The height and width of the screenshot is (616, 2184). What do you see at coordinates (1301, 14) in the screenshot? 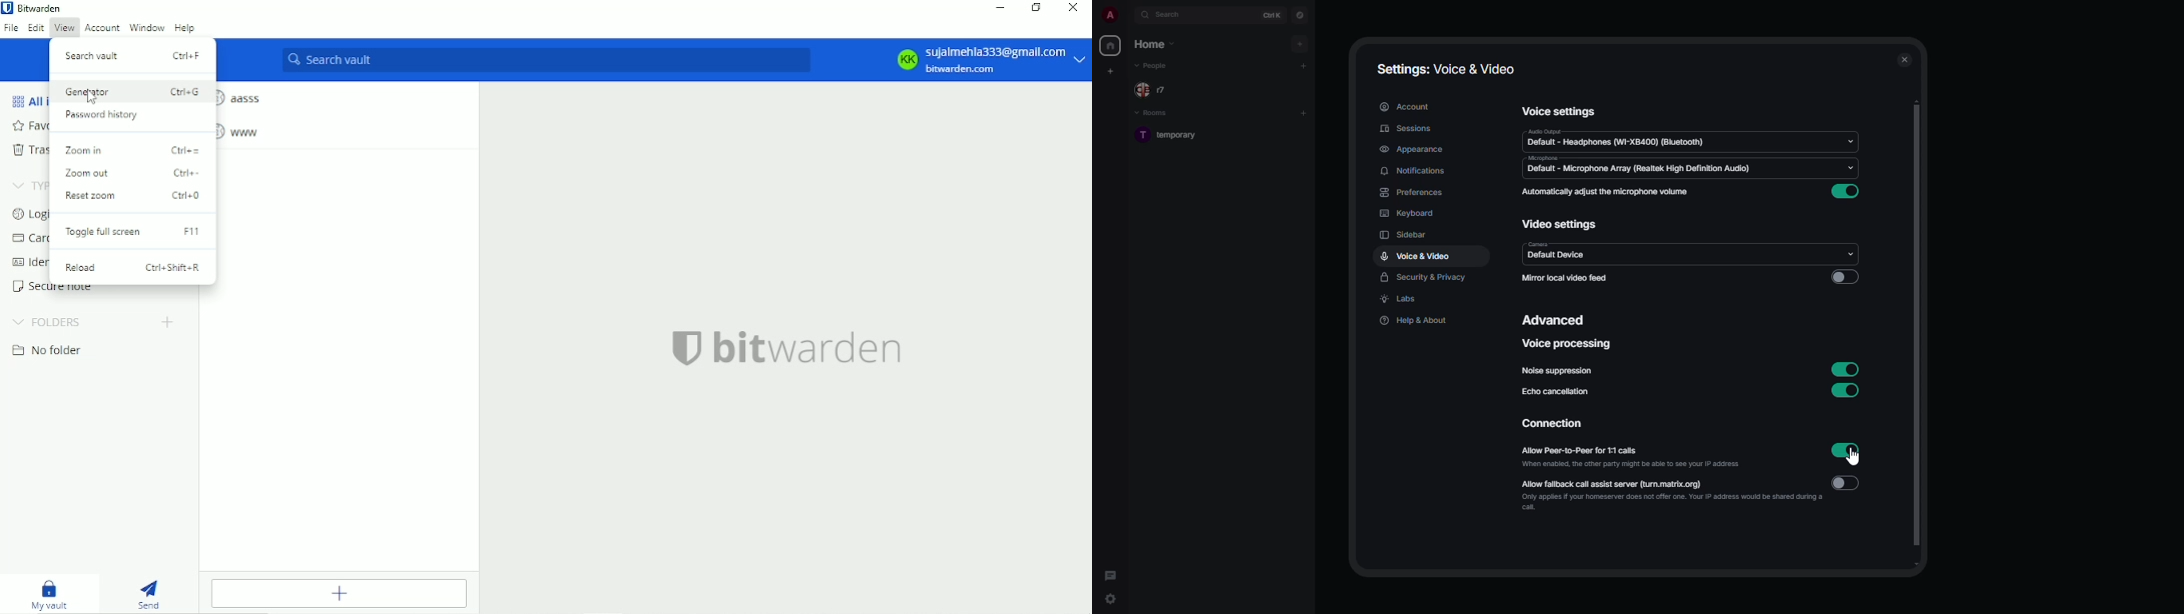
I see `navigator` at bounding box center [1301, 14].